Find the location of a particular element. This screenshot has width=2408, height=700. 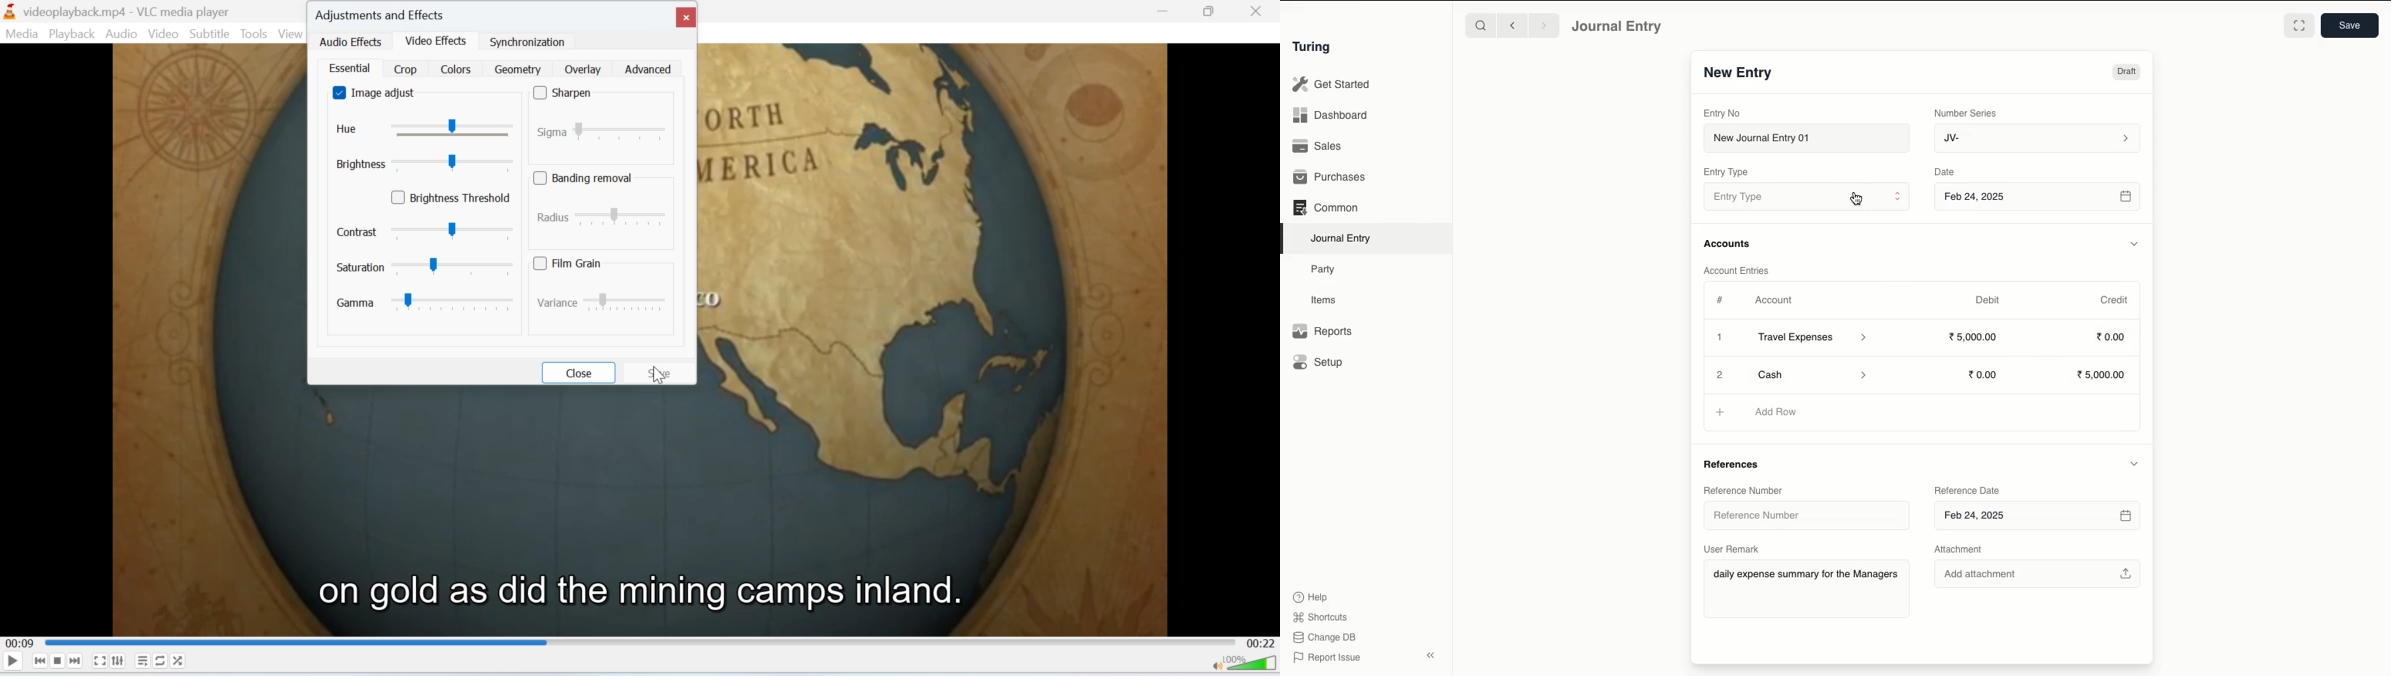

Reference Number is located at coordinates (1797, 514).